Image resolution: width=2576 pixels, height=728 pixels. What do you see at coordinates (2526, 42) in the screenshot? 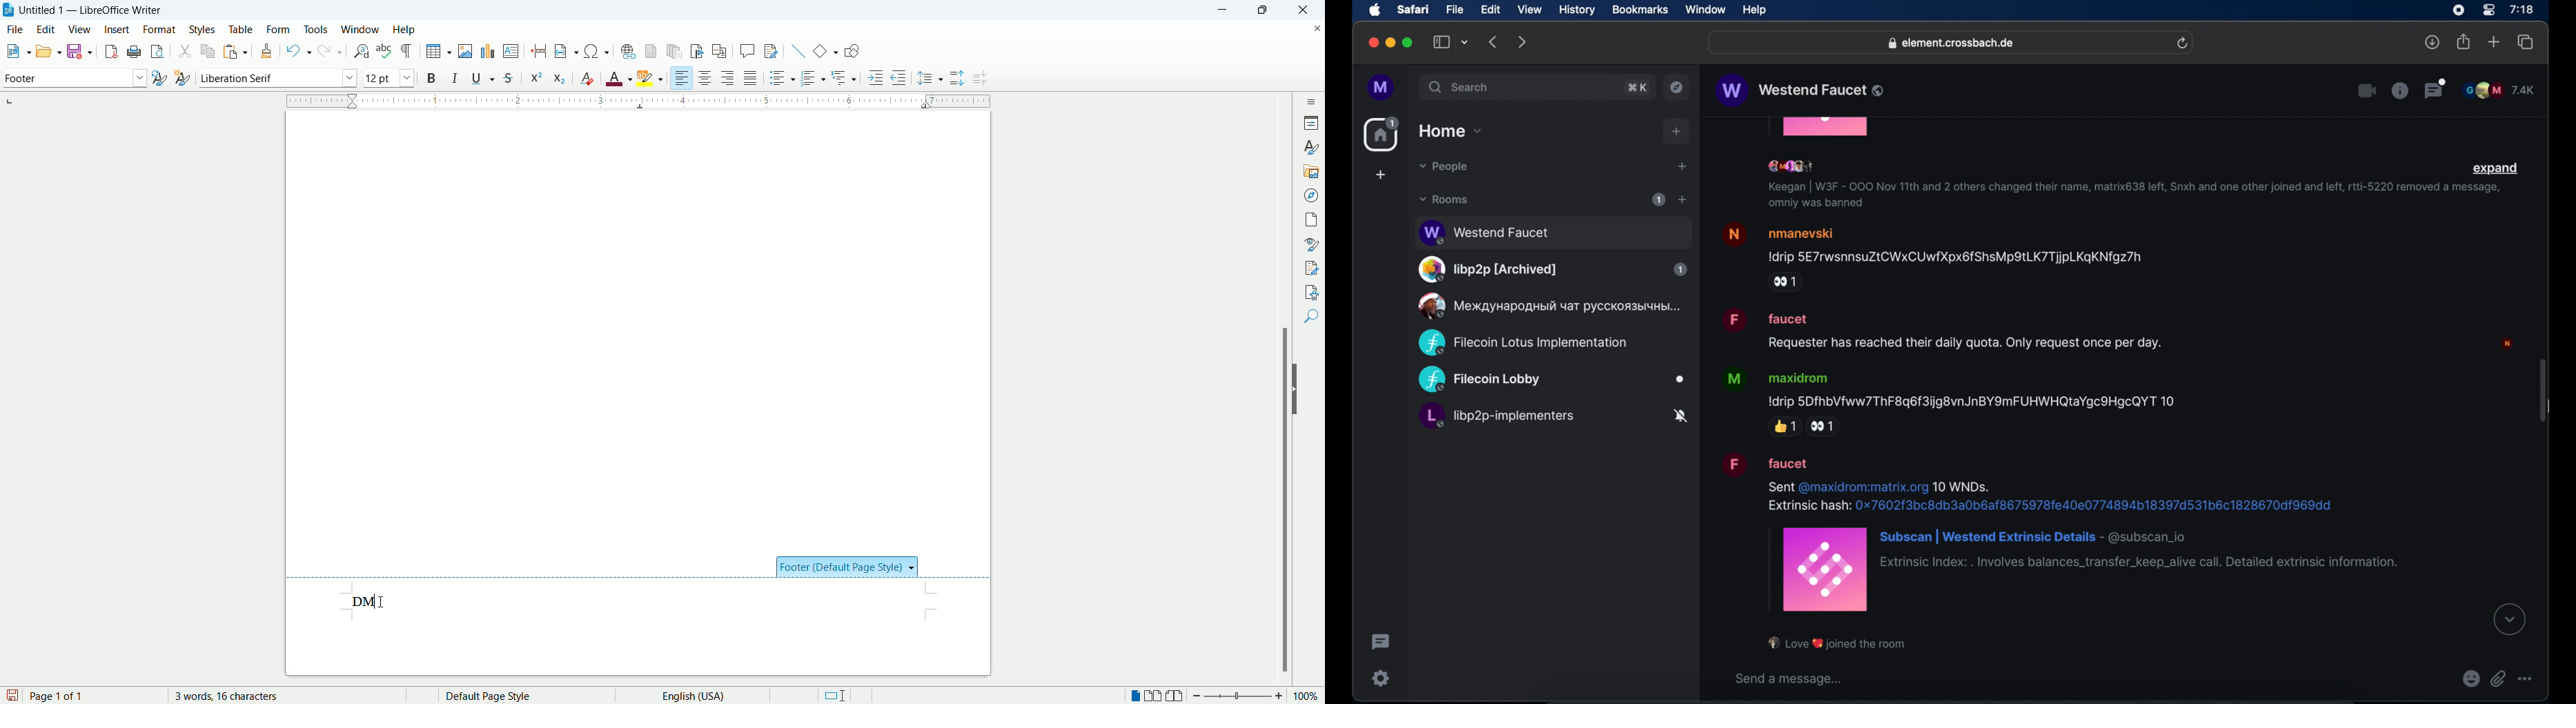
I see `show tab overview` at bounding box center [2526, 42].